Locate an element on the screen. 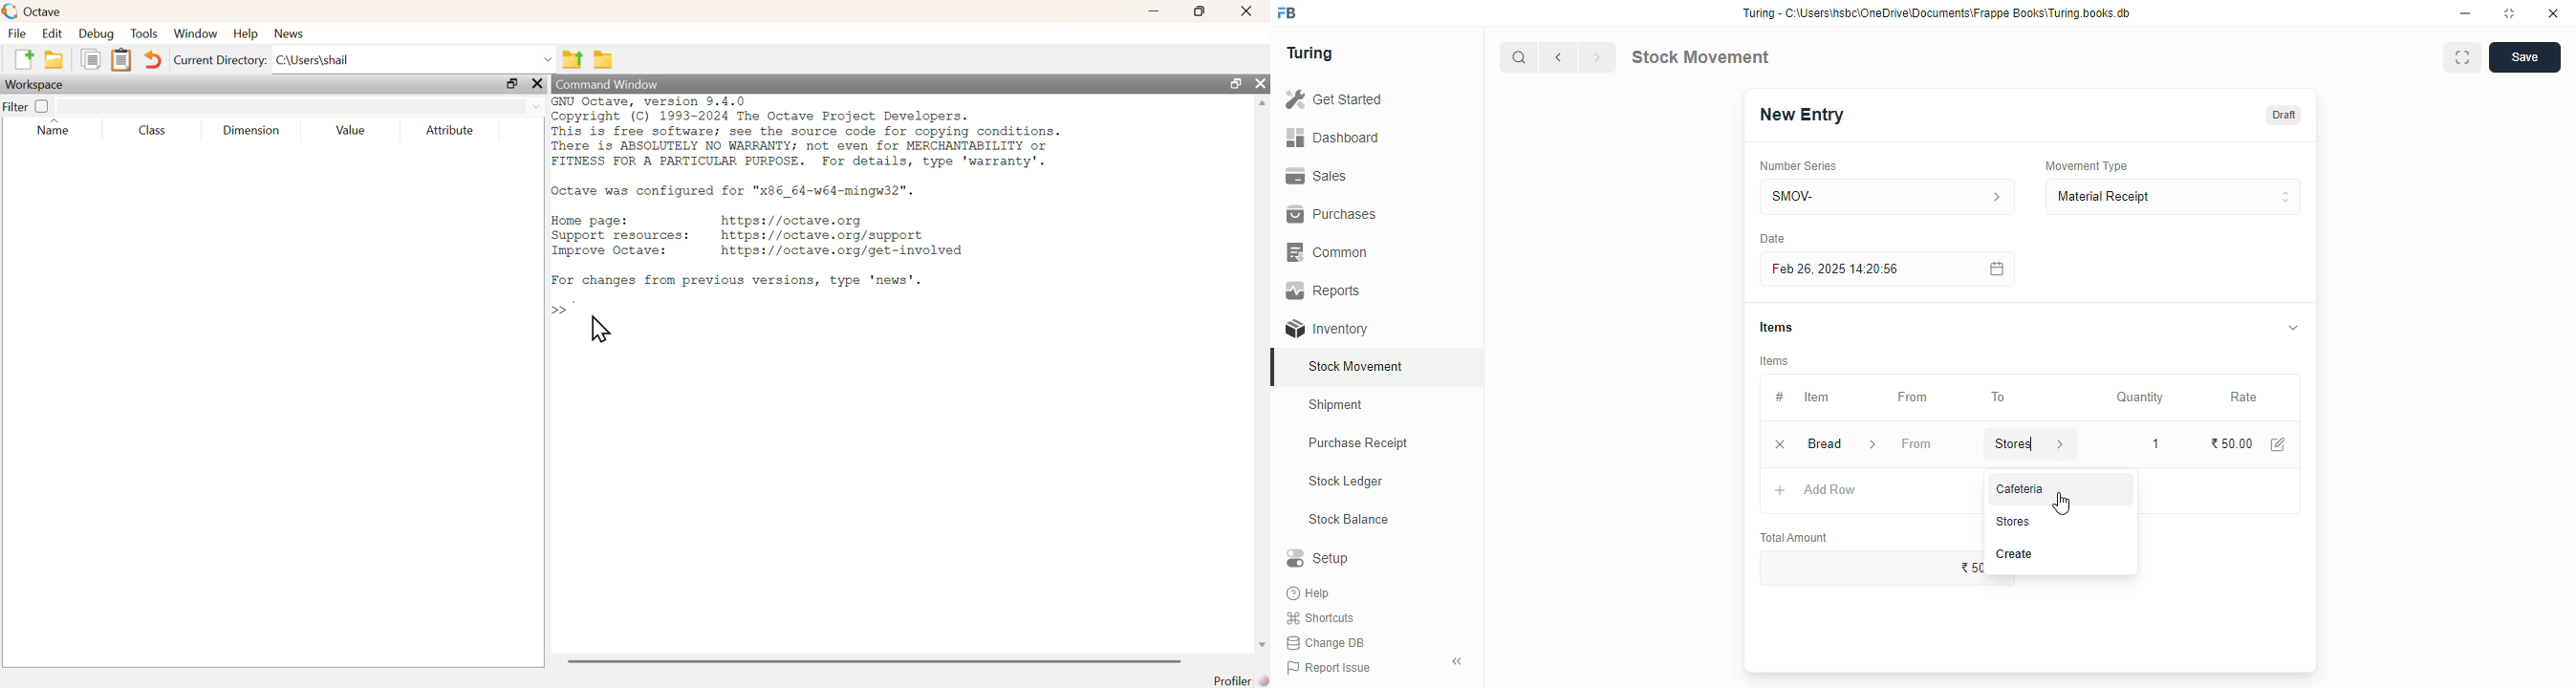 This screenshot has width=2576, height=700. ₹50.00 is located at coordinates (1872, 568).